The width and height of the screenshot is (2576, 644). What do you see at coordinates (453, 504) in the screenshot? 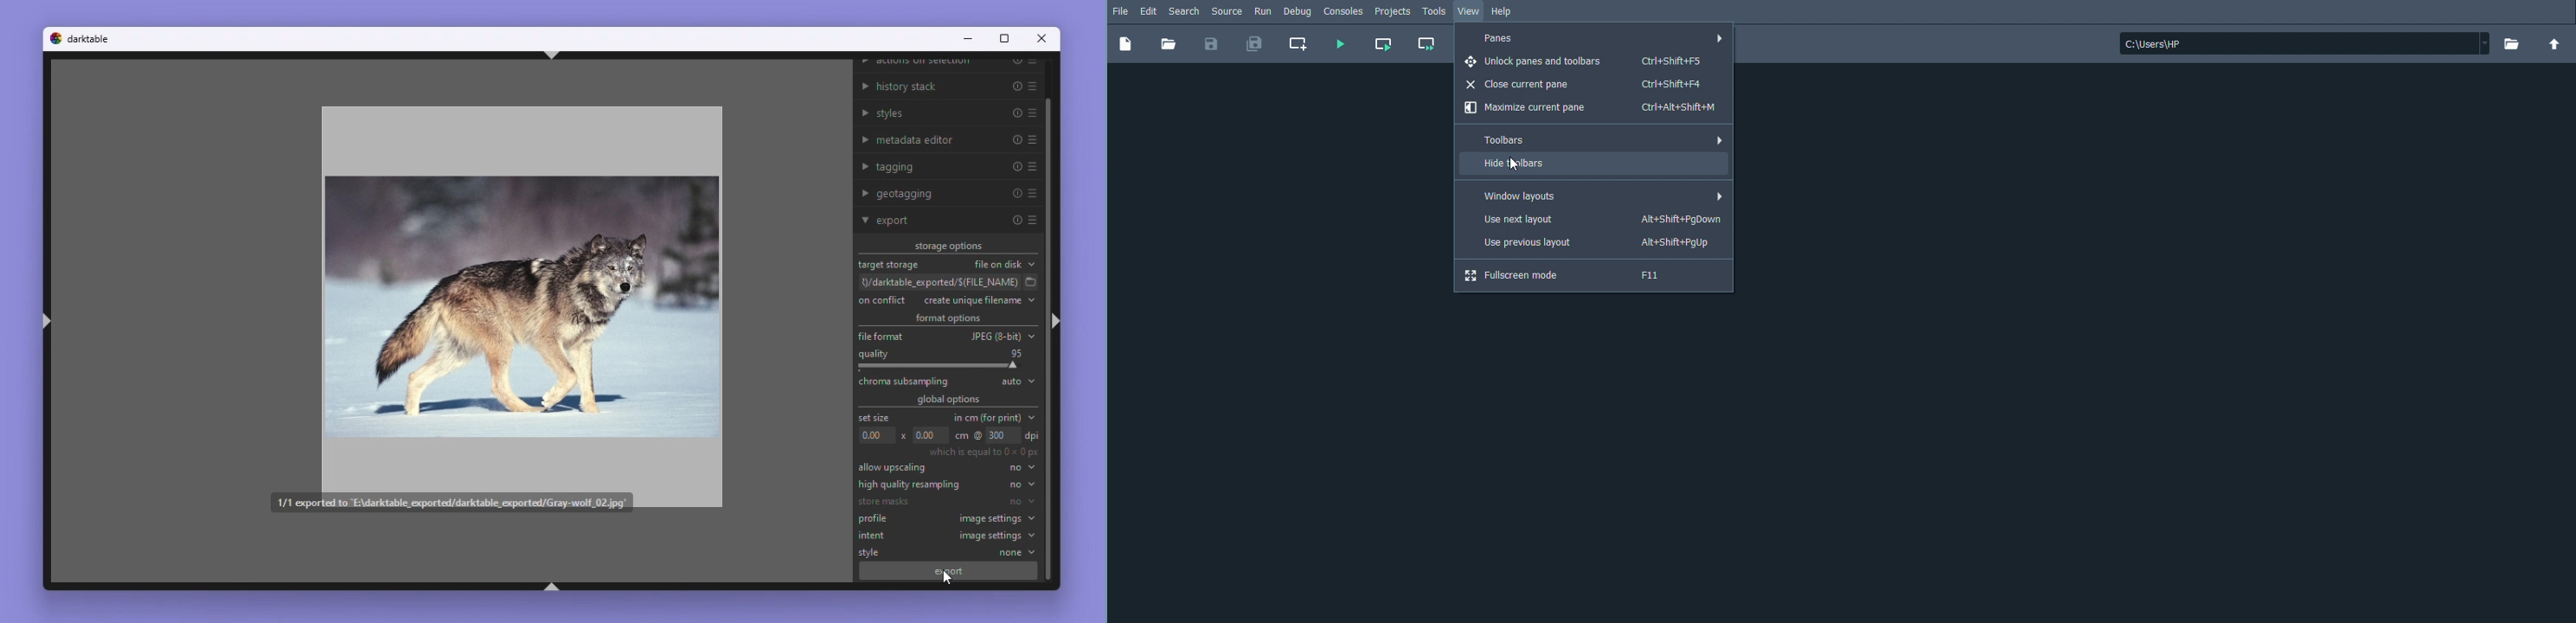
I see `confirmation of file exported to the mentioned file path` at bounding box center [453, 504].